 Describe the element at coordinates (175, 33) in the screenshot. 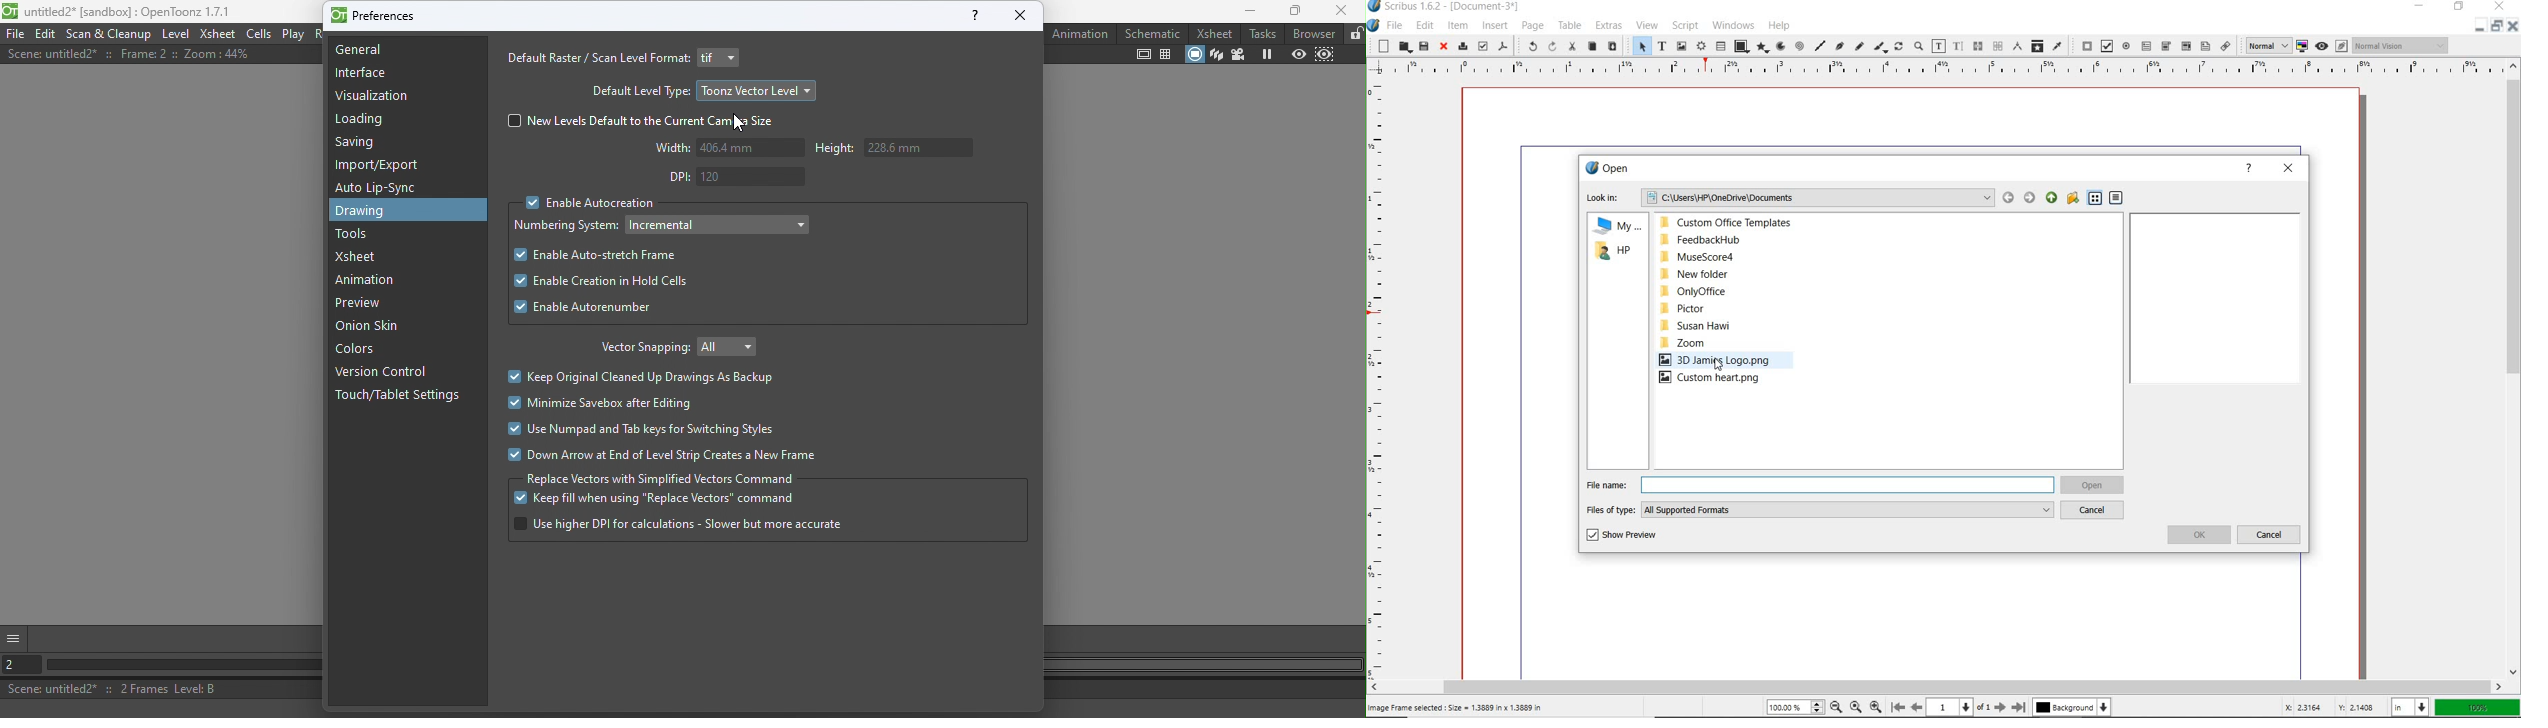

I see `Level` at that location.